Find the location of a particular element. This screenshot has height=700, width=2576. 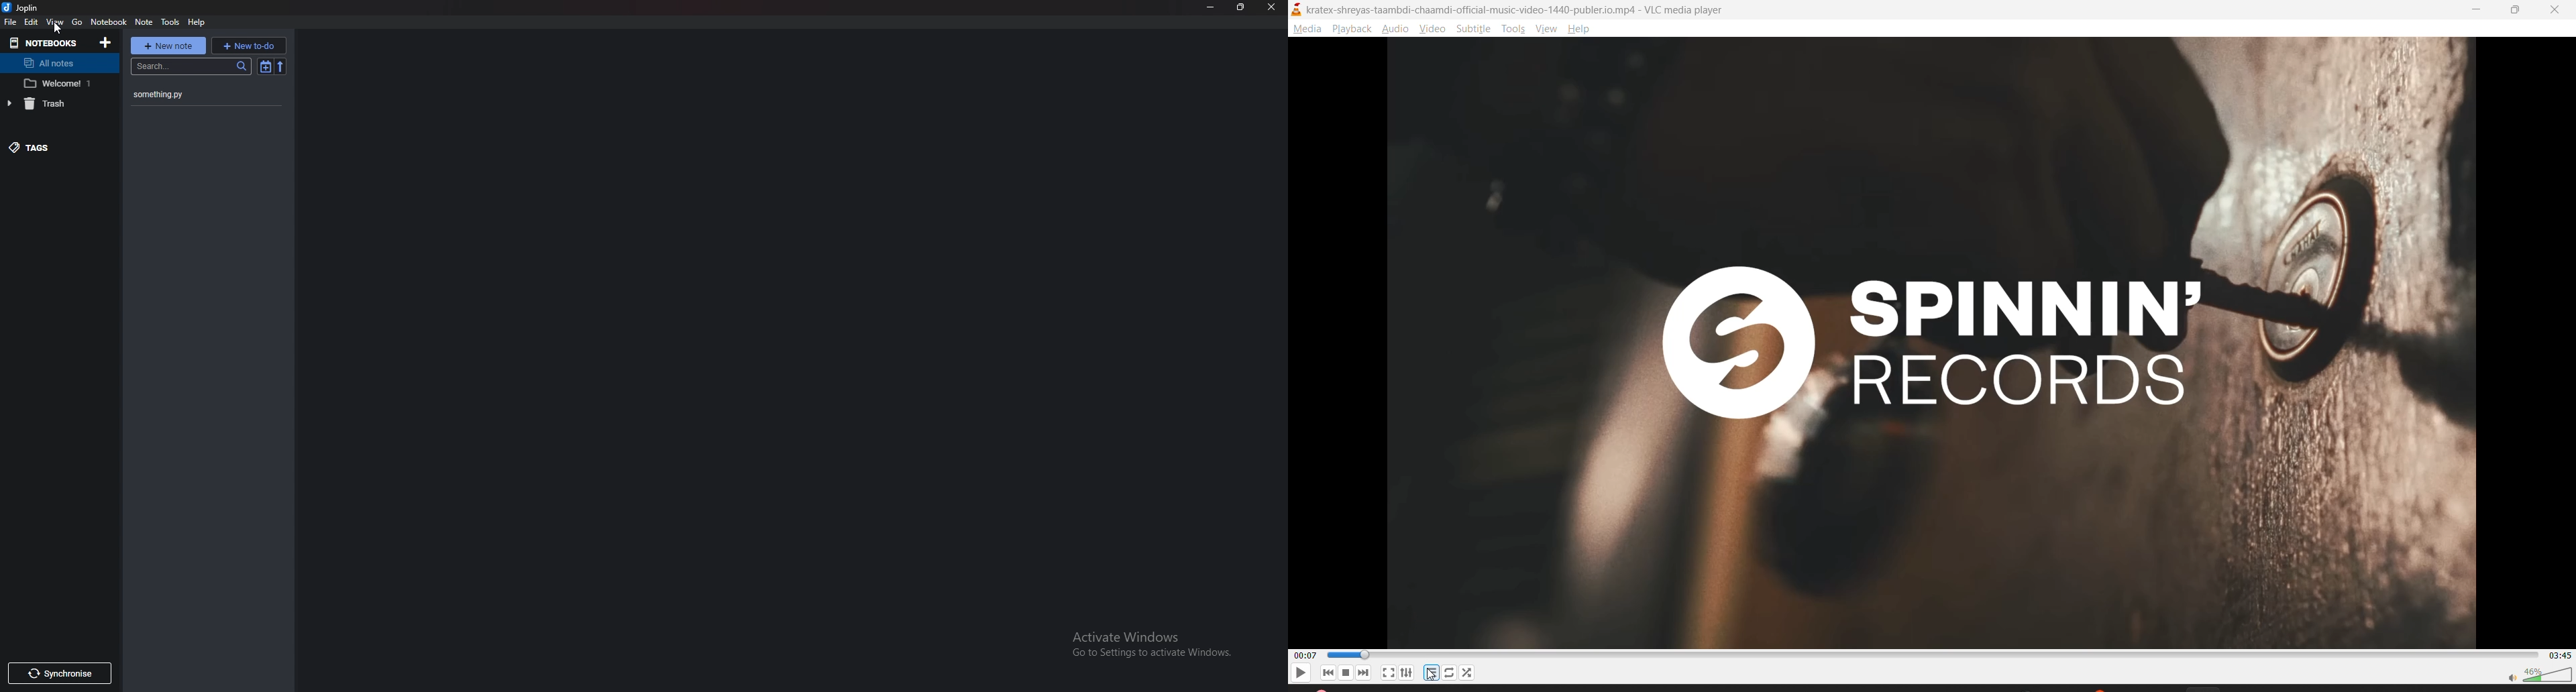

next is located at coordinates (1365, 674).